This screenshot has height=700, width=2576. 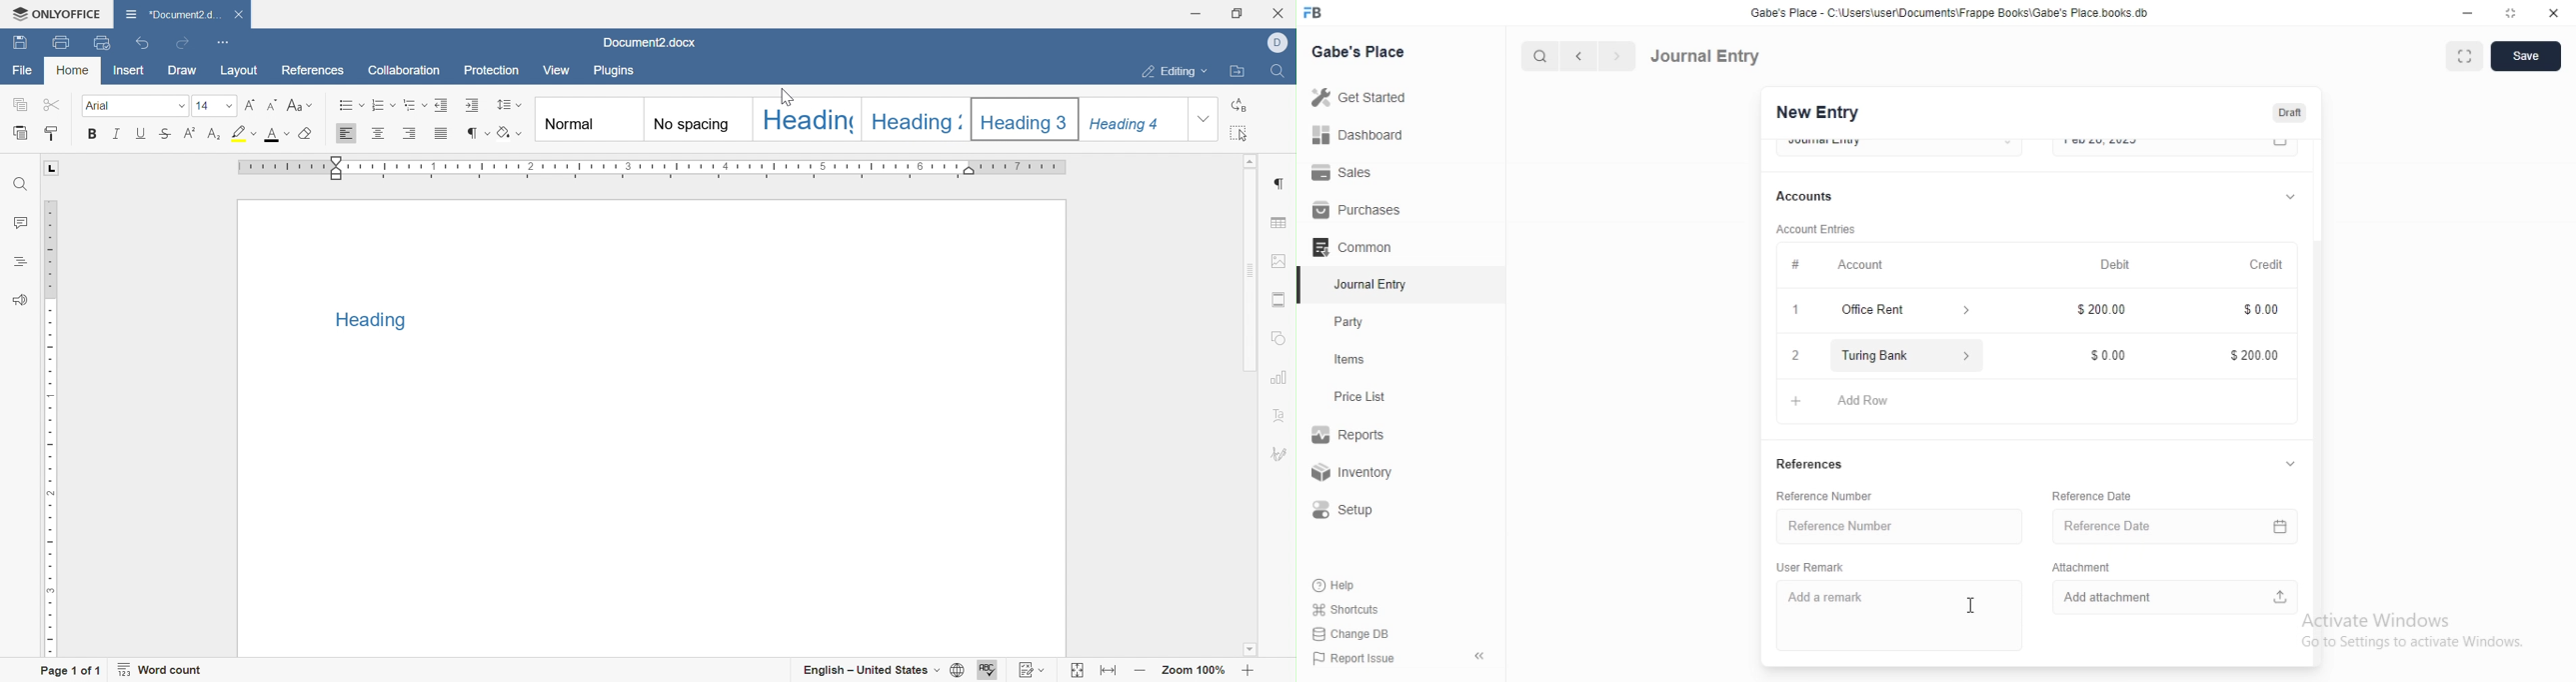 What do you see at coordinates (1357, 210) in the screenshot?
I see `Purchases` at bounding box center [1357, 210].